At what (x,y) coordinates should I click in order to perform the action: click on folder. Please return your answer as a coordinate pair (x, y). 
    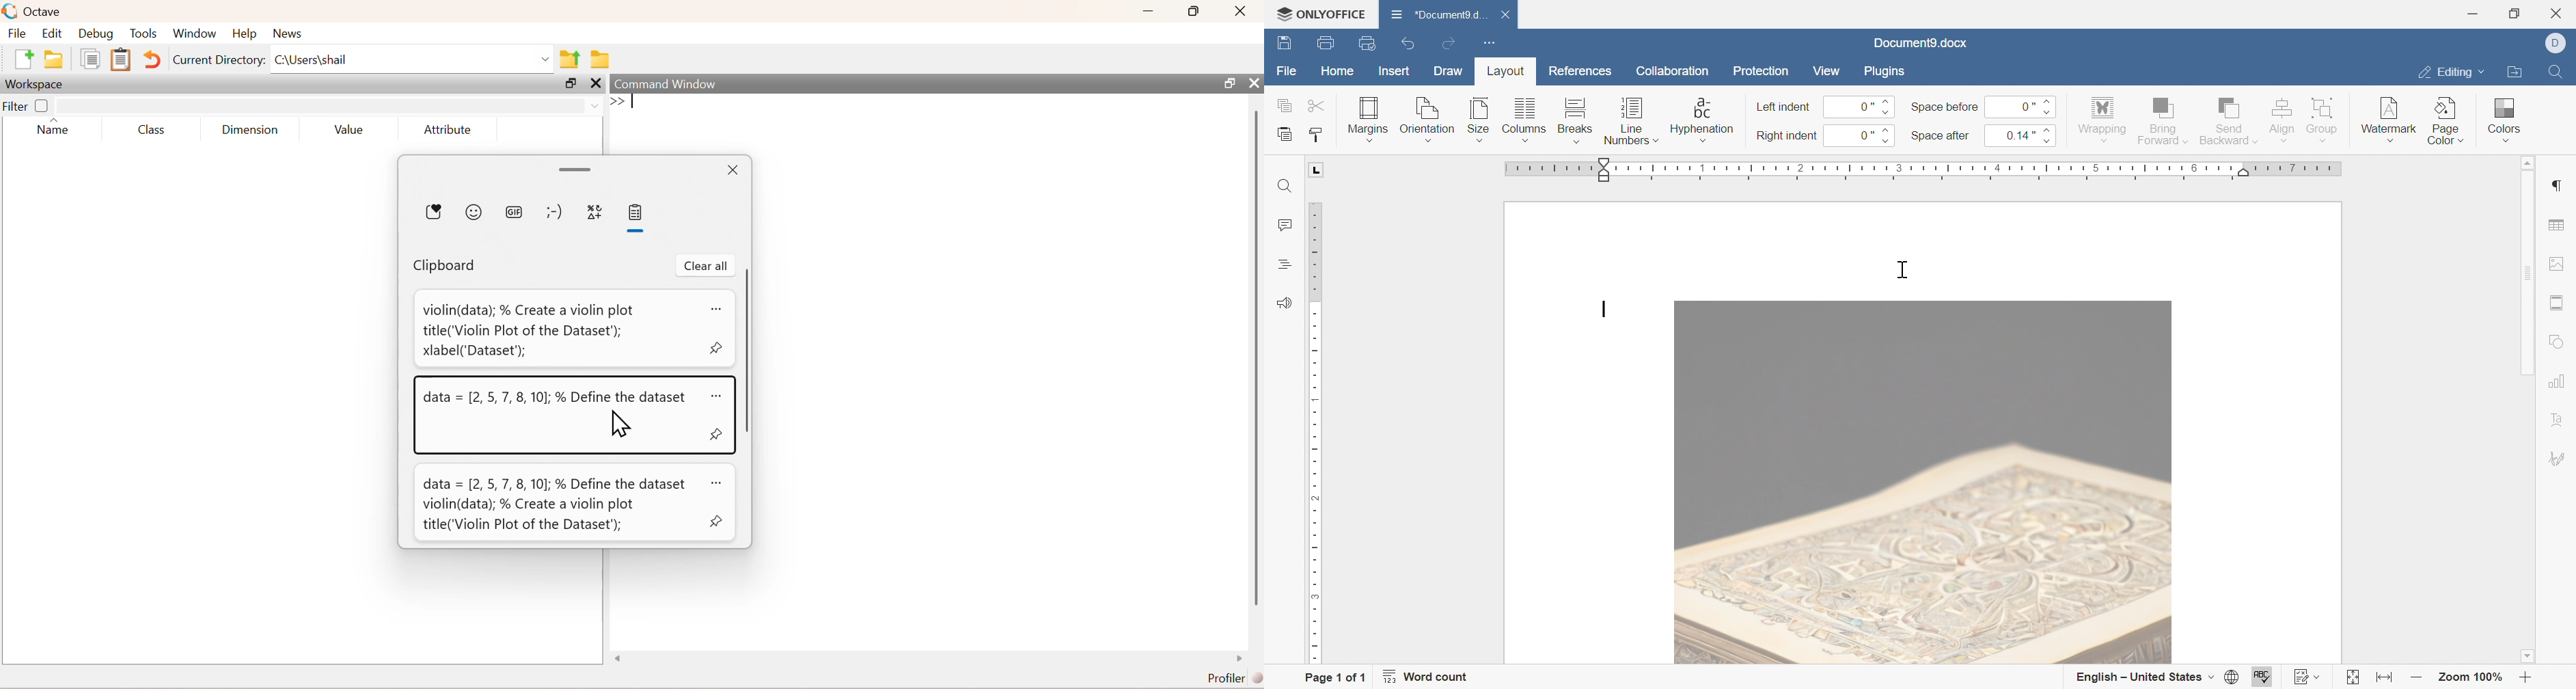
    Looking at the image, I should click on (54, 59).